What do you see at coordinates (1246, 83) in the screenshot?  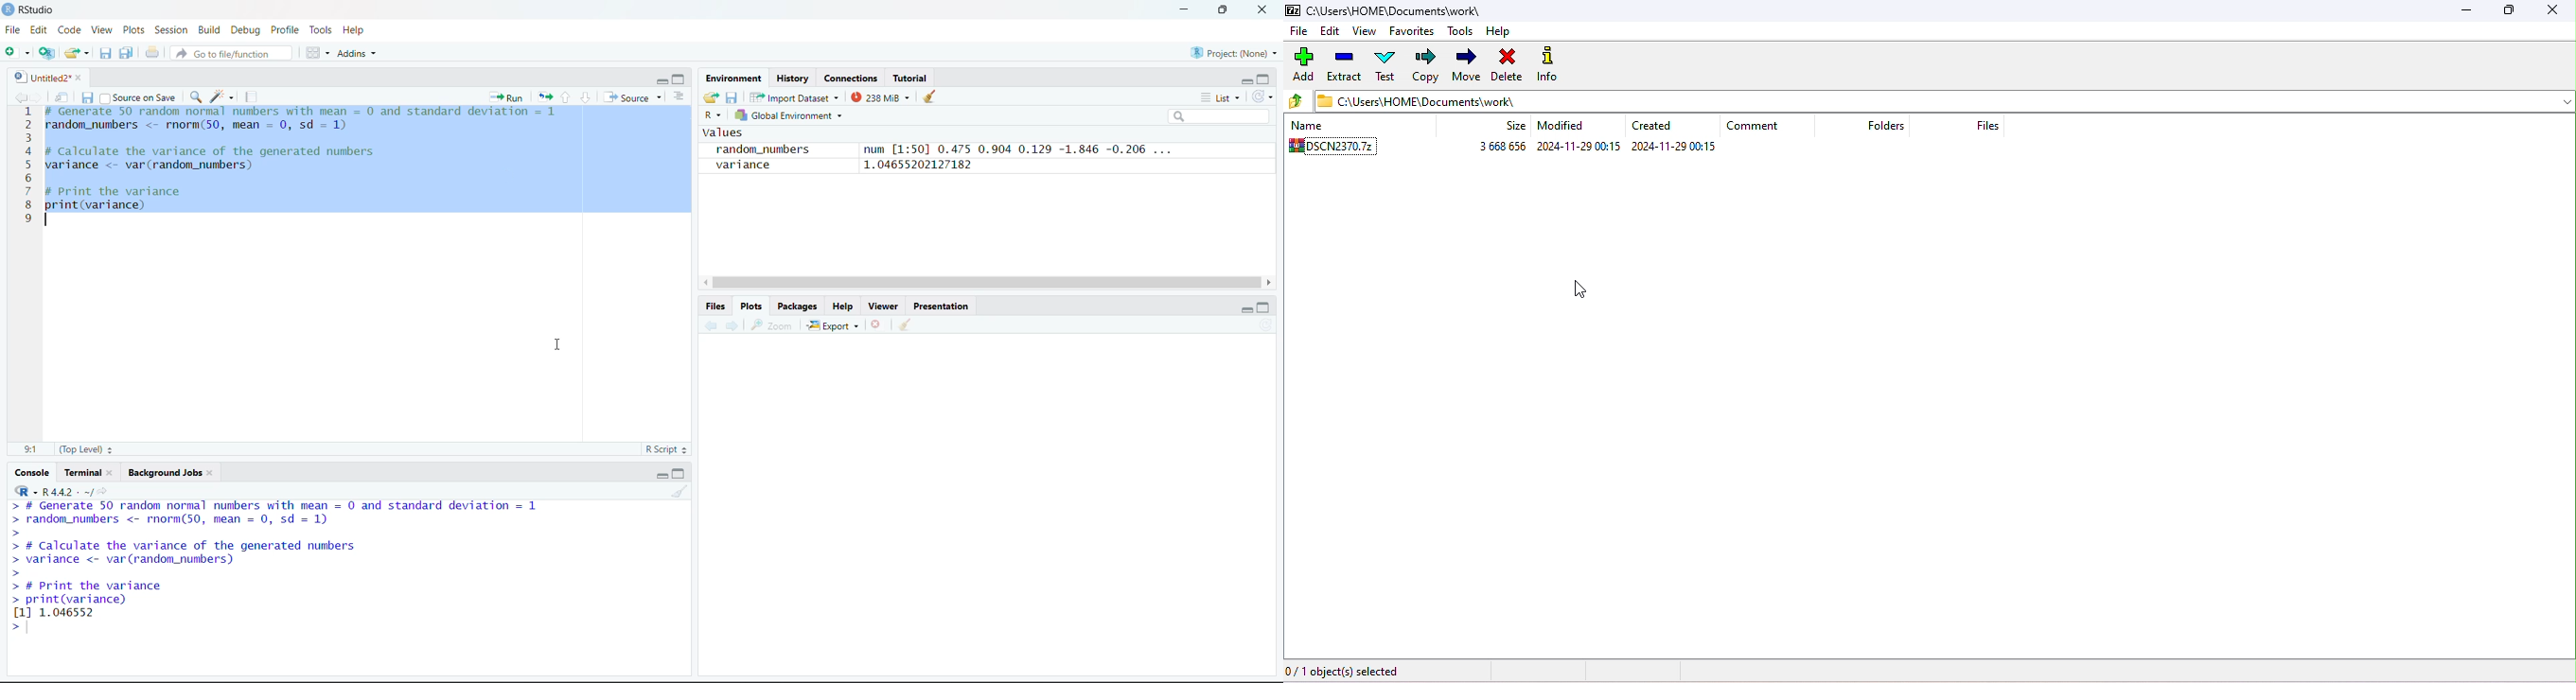 I see `minimize` at bounding box center [1246, 83].